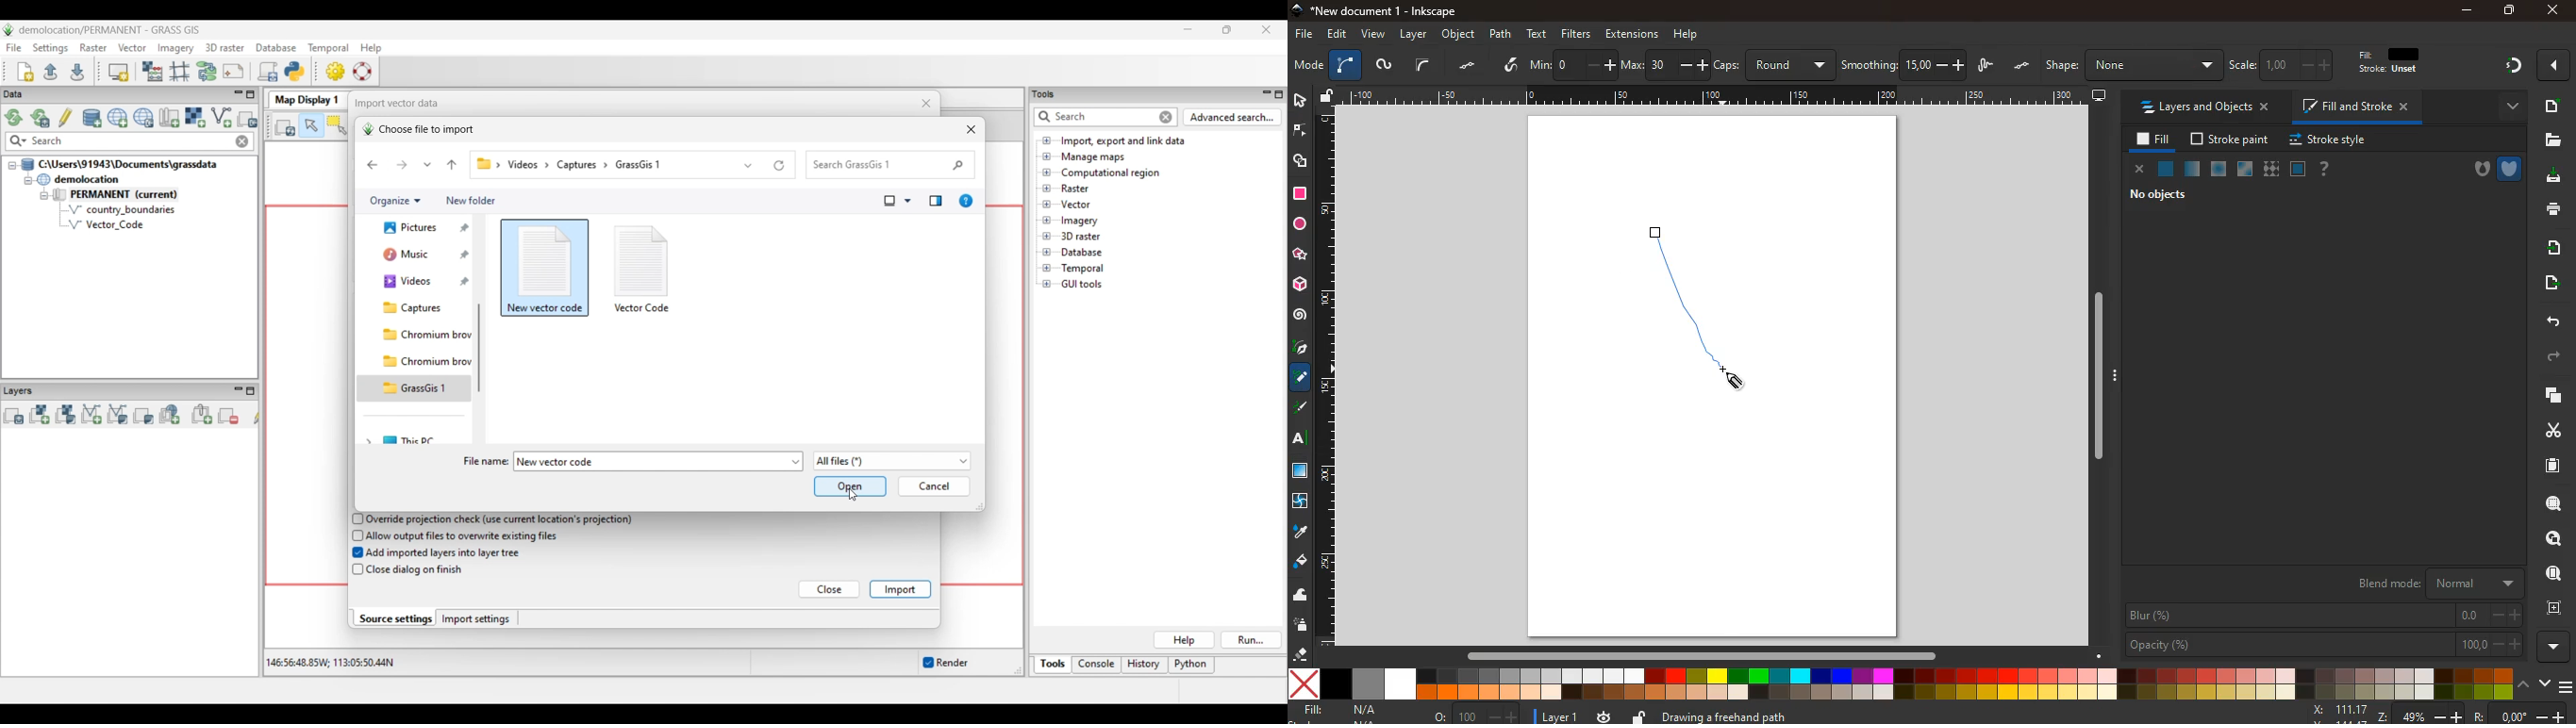  Describe the element at coordinates (1372, 11) in the screenshot. I see `*New document 1 - Inkscape` at that location.